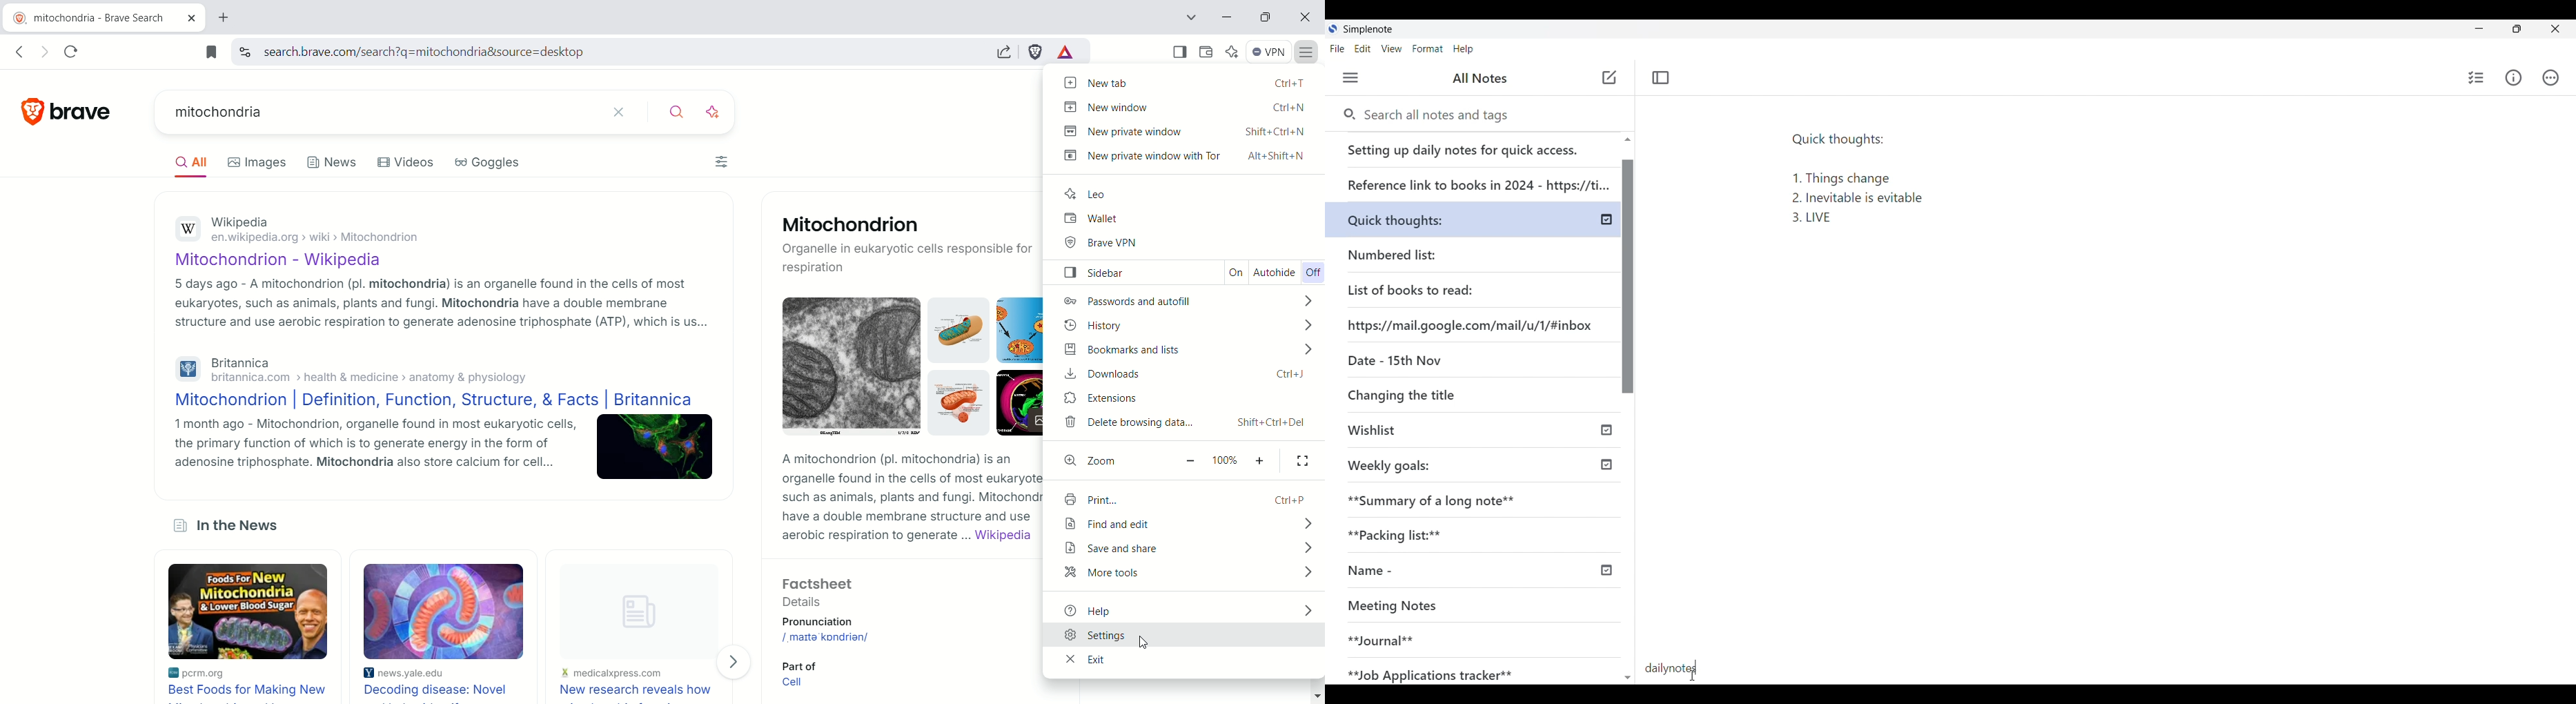 The height and width of the screenshot is (728, 2576). I want to click on Wishlist, so click(1434, 432).